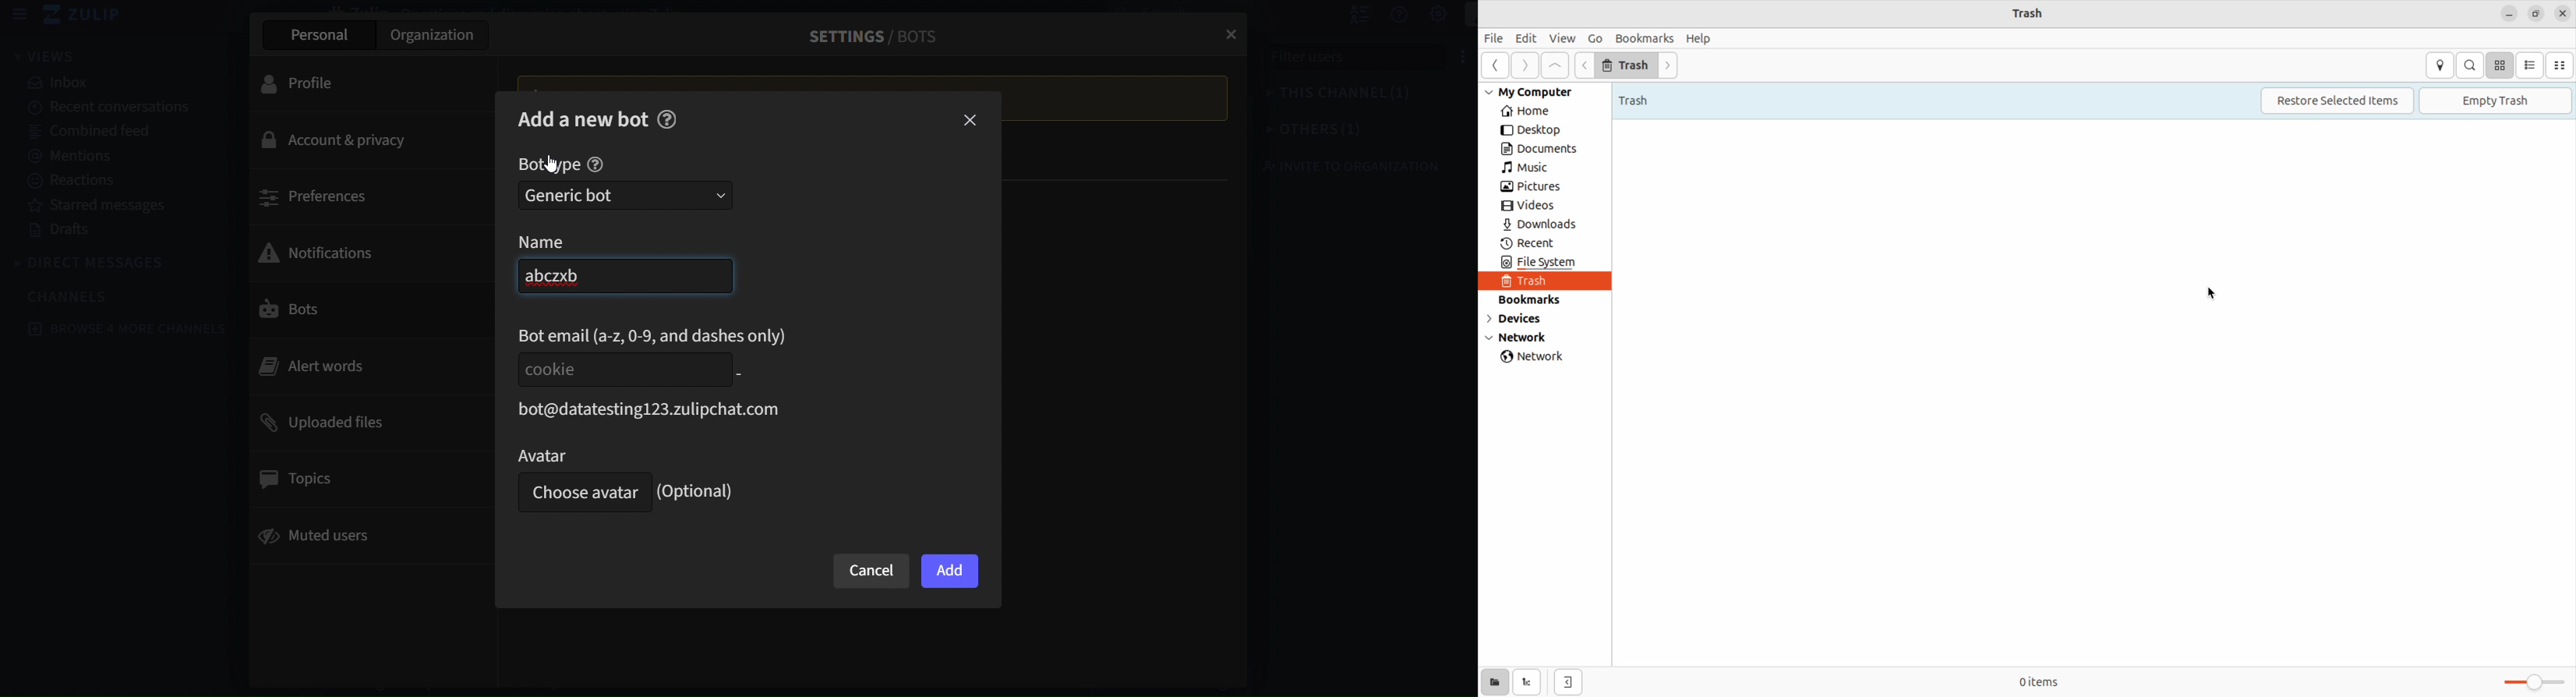 This screenshot has width=2576, height=700. I want to click on alert words, so click(360, 366).